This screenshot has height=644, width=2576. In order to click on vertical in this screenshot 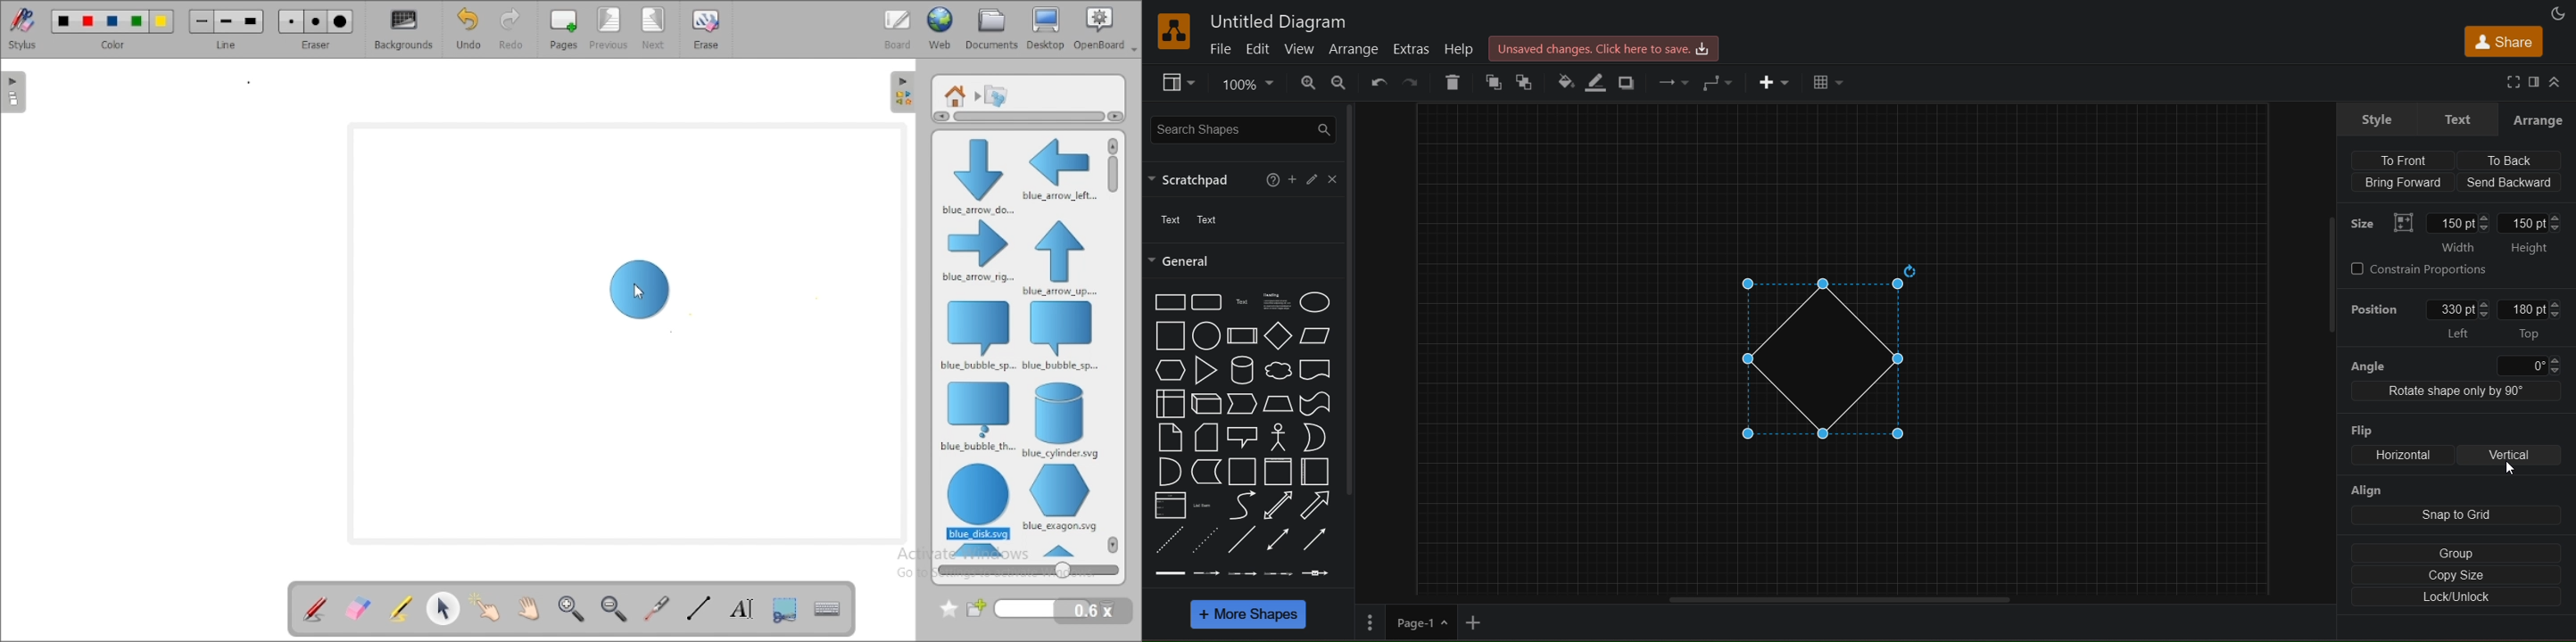, I will do `click(2544, 487)`.